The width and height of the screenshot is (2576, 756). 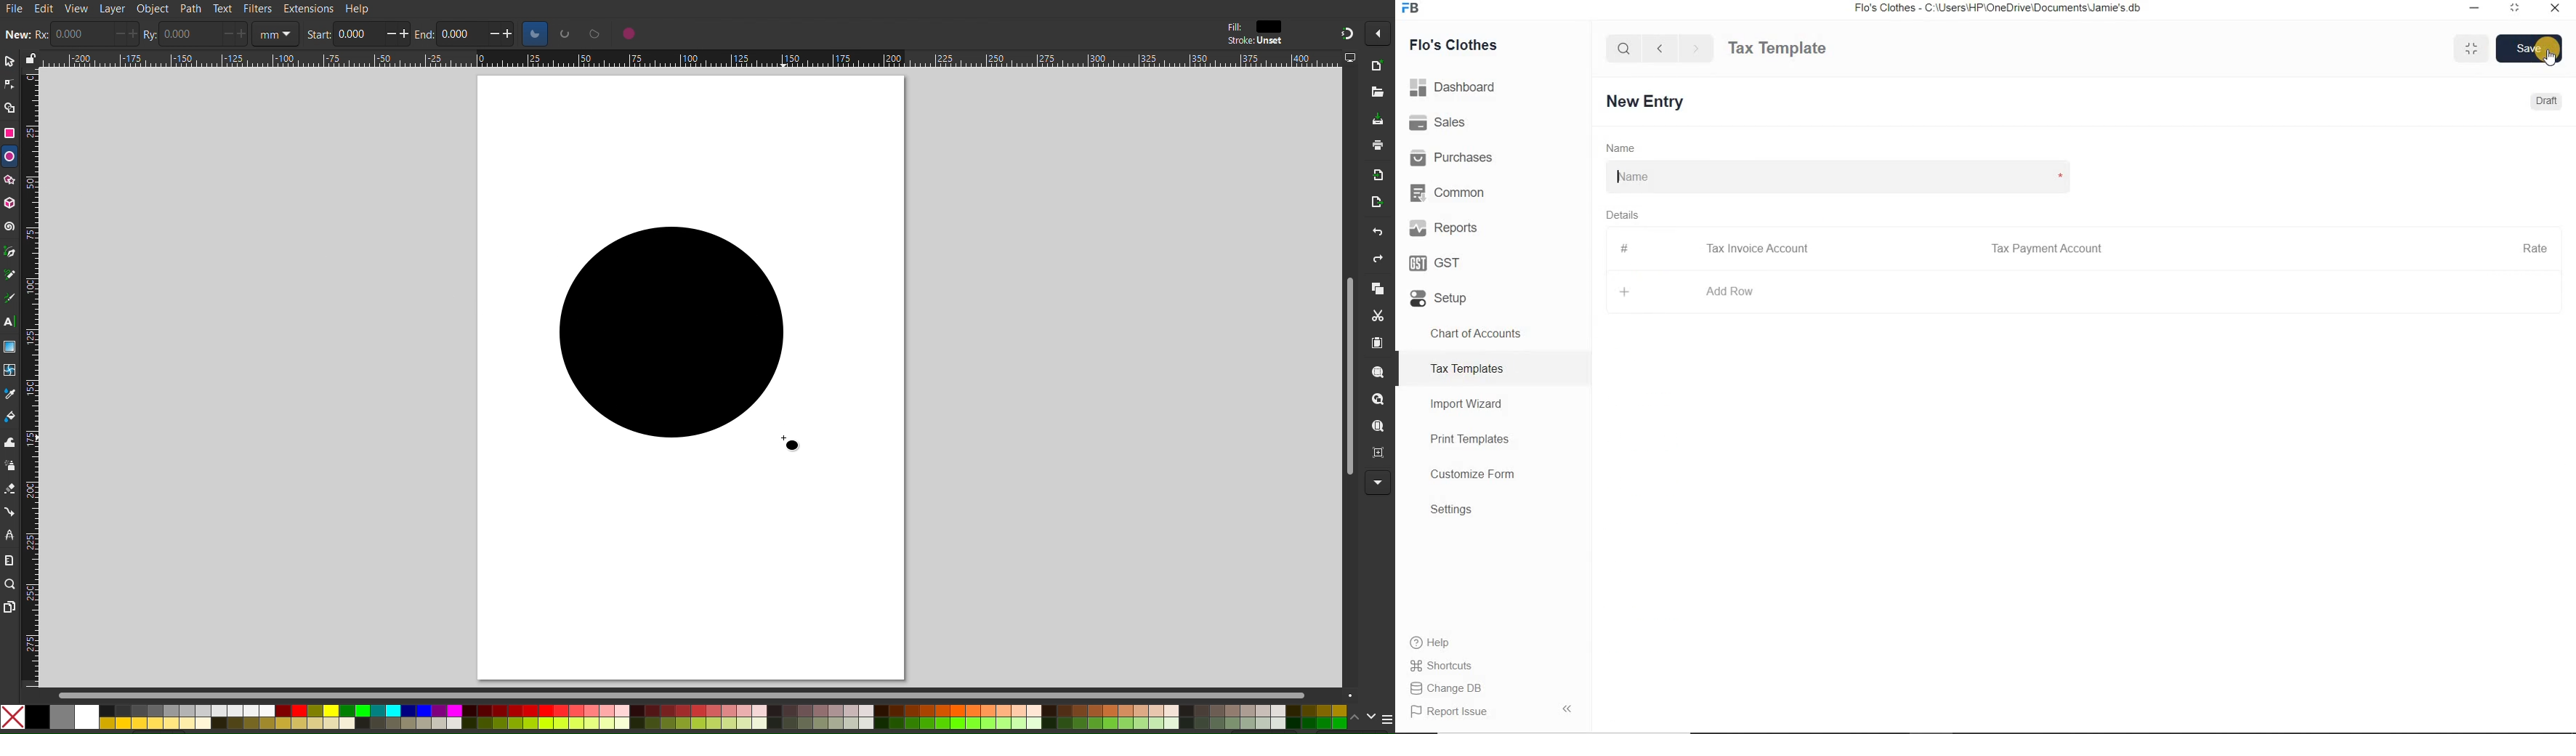 What do you see at coordinates (2551, 57) in the screenshot?
I see `Cursor` at bounding box center [2551, 57].